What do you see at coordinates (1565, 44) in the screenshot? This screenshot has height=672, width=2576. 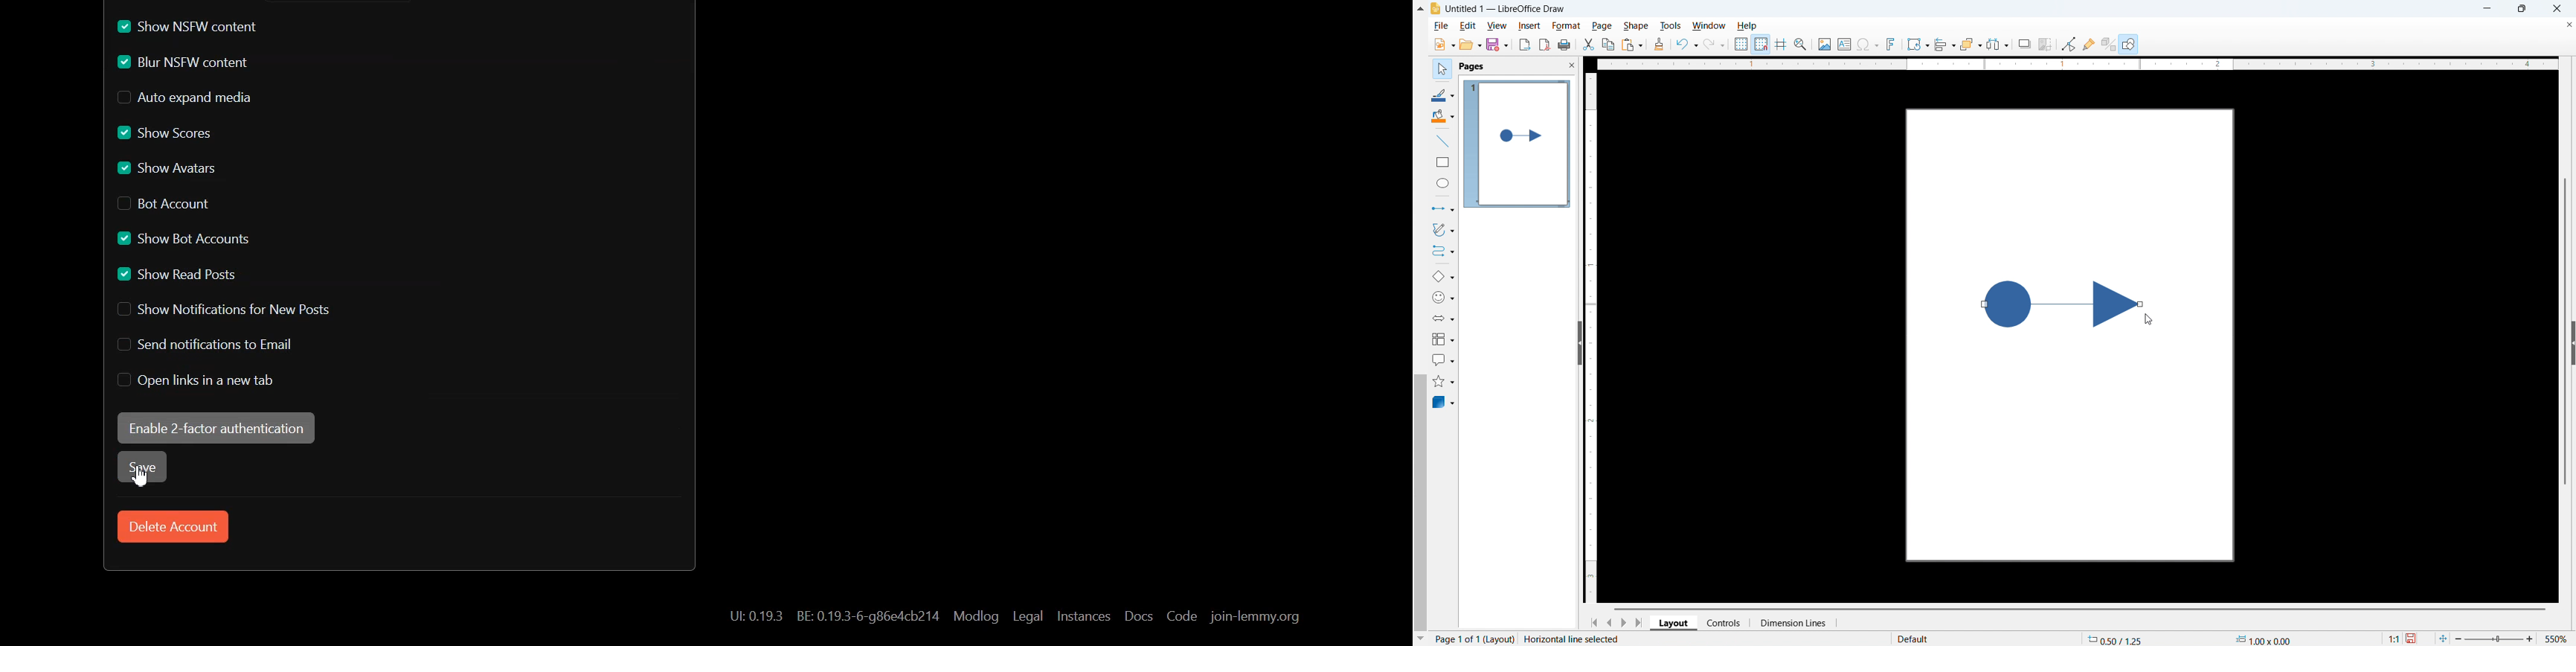 I see `print ` at bounding box center [1565, 44].